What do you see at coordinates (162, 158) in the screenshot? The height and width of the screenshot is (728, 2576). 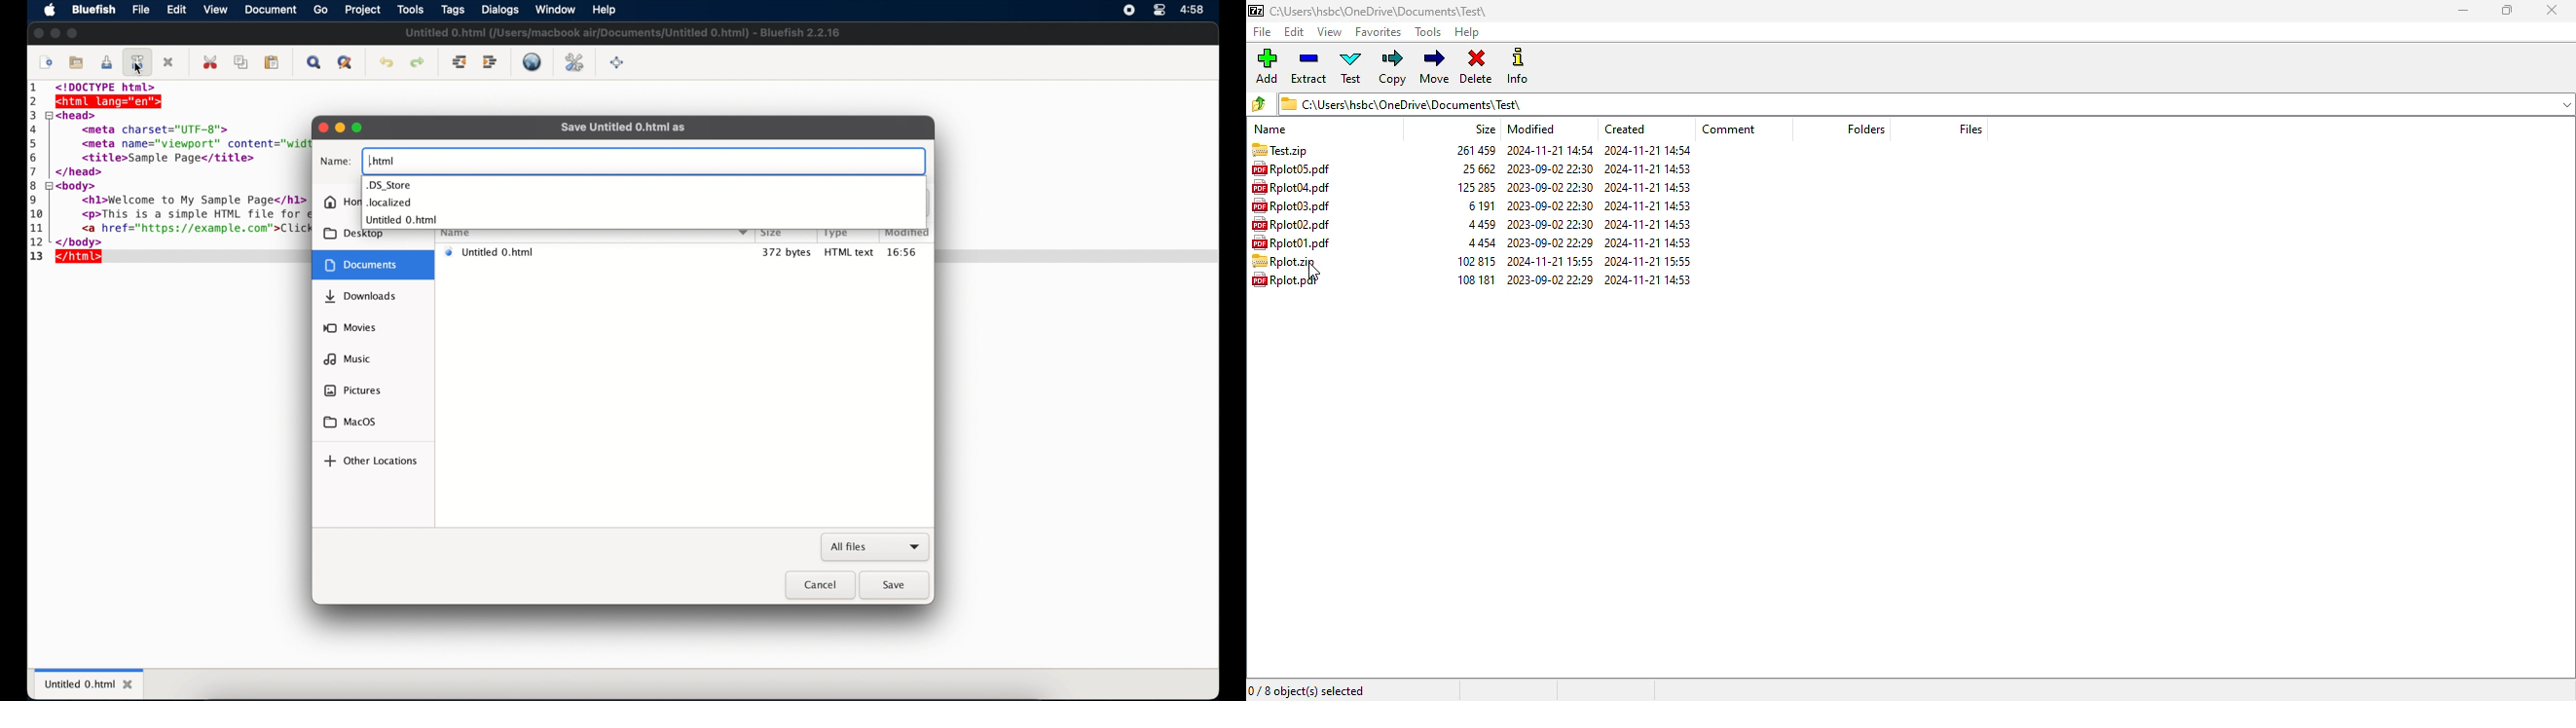 I see `<title>Sample Page</title>` at bounding box center [162, 158].